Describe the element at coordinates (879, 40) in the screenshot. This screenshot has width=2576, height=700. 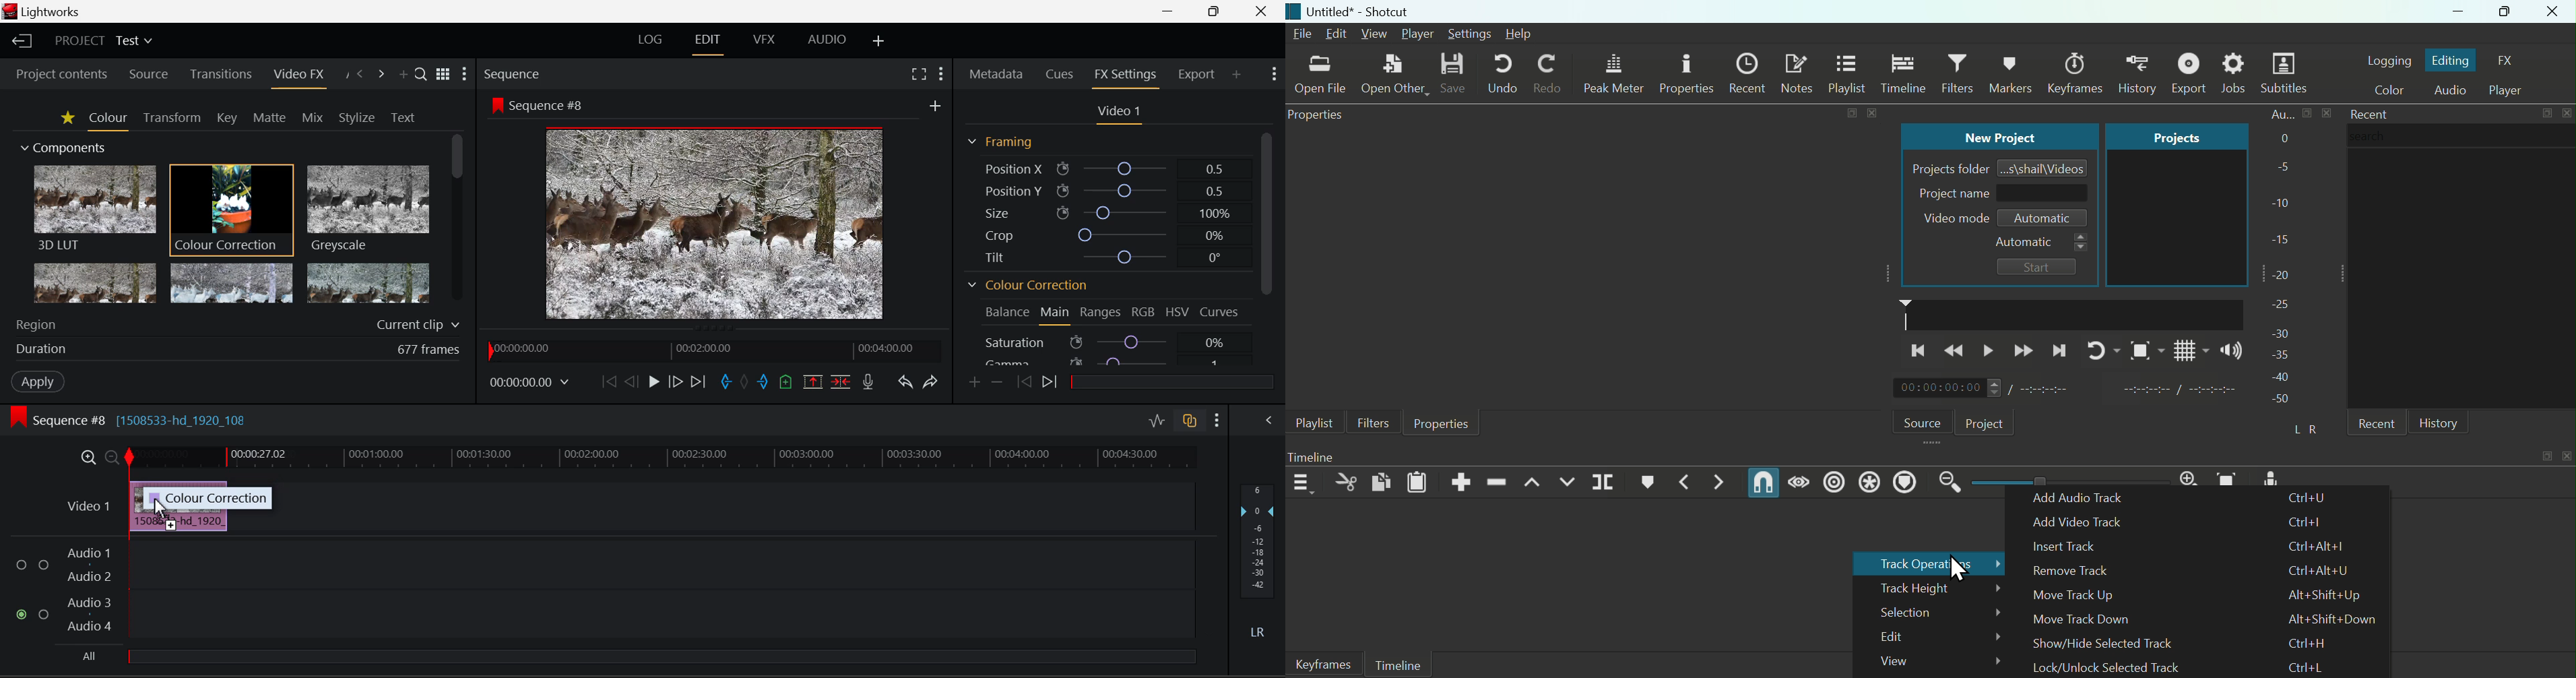
I see `Add Layout` at that location.